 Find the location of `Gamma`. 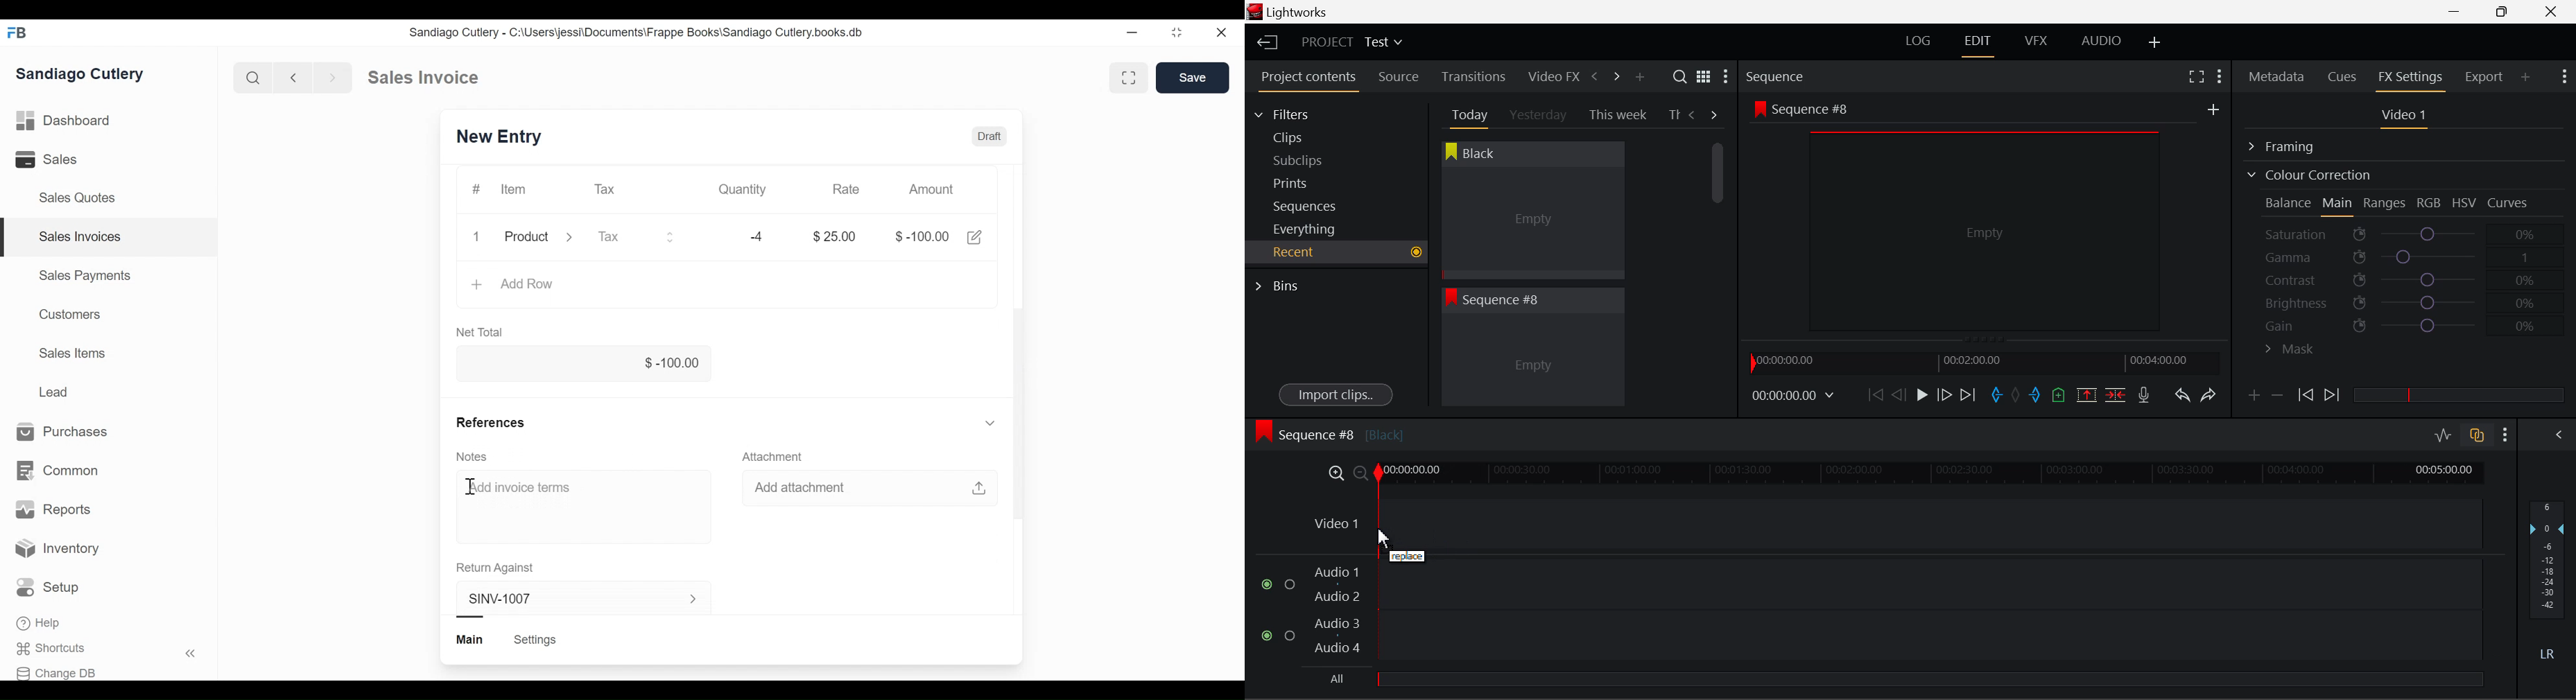

Gamma is located at coordinates (2407, 257).